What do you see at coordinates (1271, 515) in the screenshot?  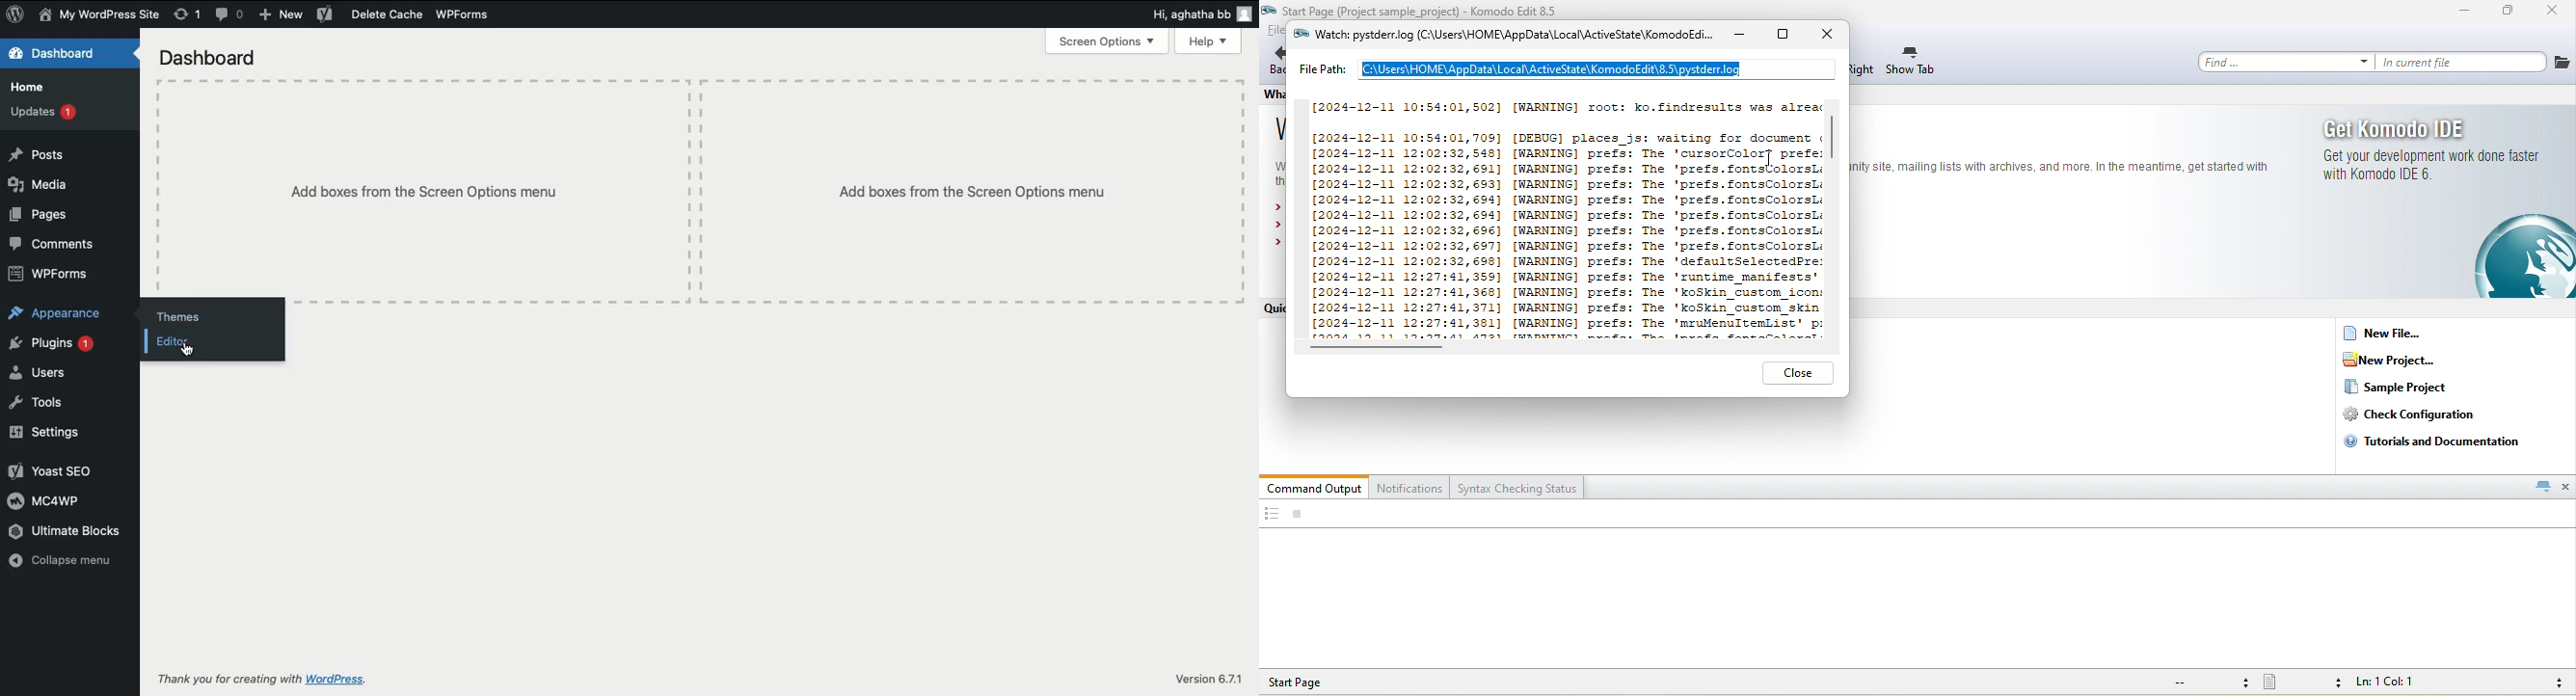 I see `toggle view` at bounding box center [1271, 515].